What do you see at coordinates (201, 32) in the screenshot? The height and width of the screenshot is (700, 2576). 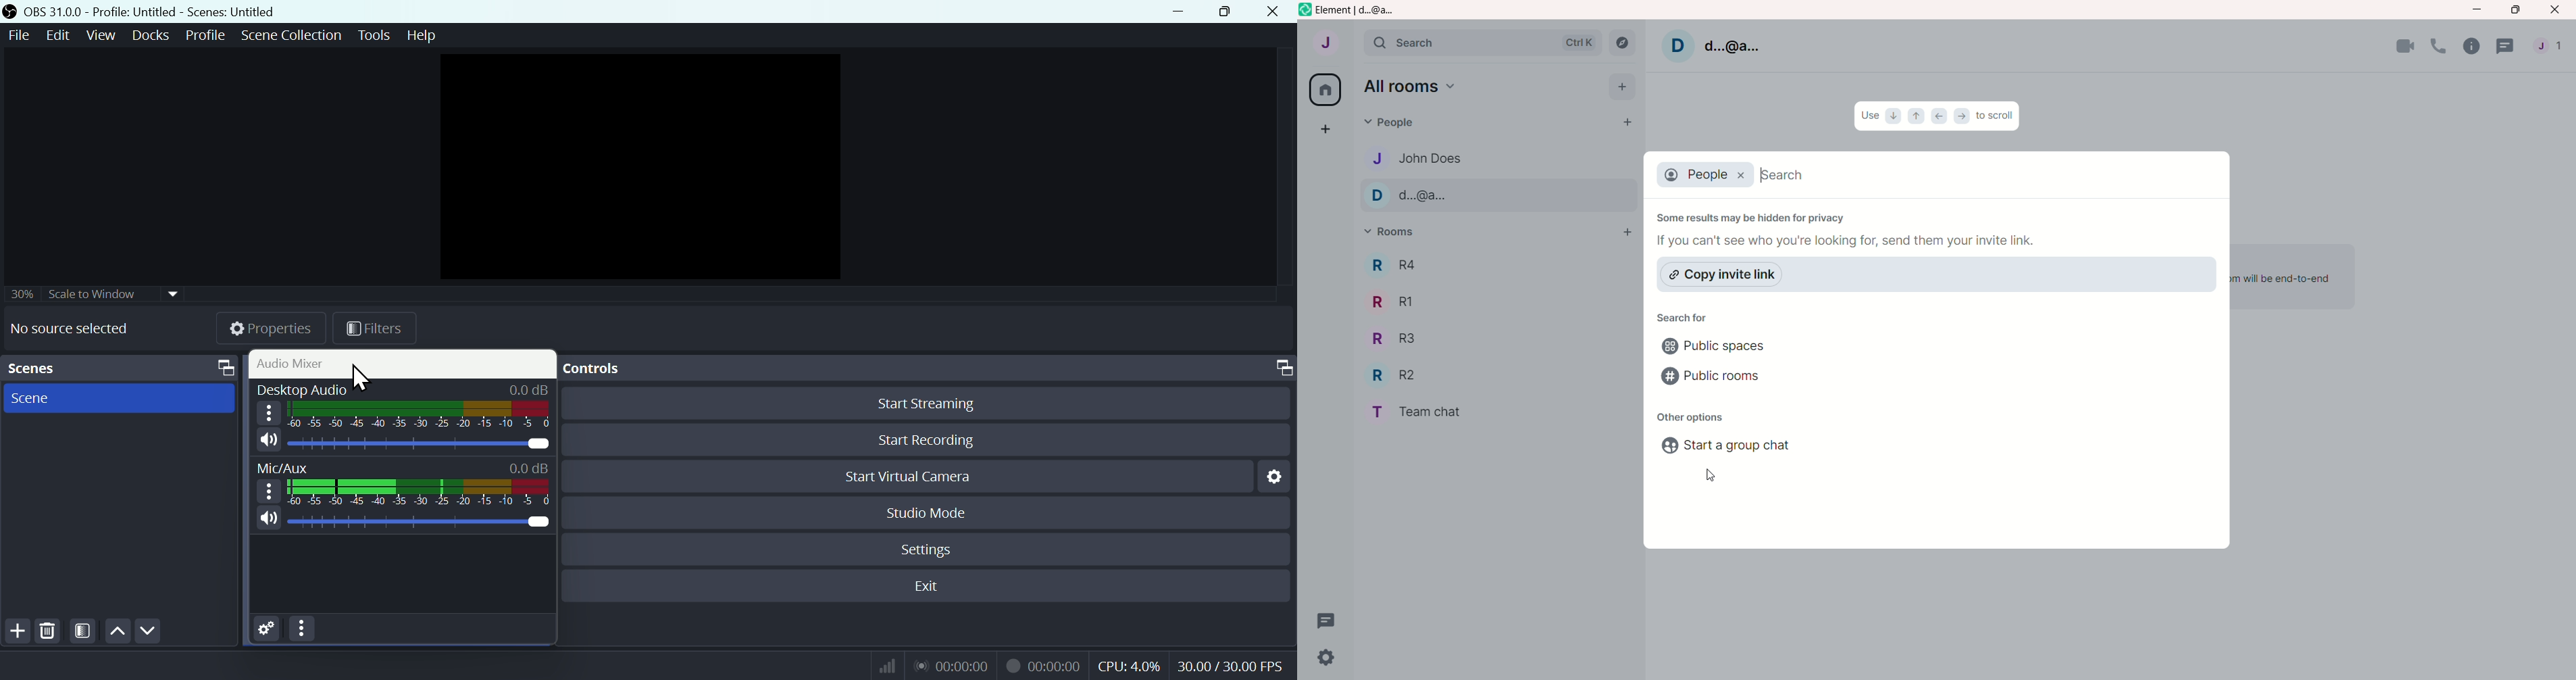 I see `Profile` at bounding box center [201, 32].